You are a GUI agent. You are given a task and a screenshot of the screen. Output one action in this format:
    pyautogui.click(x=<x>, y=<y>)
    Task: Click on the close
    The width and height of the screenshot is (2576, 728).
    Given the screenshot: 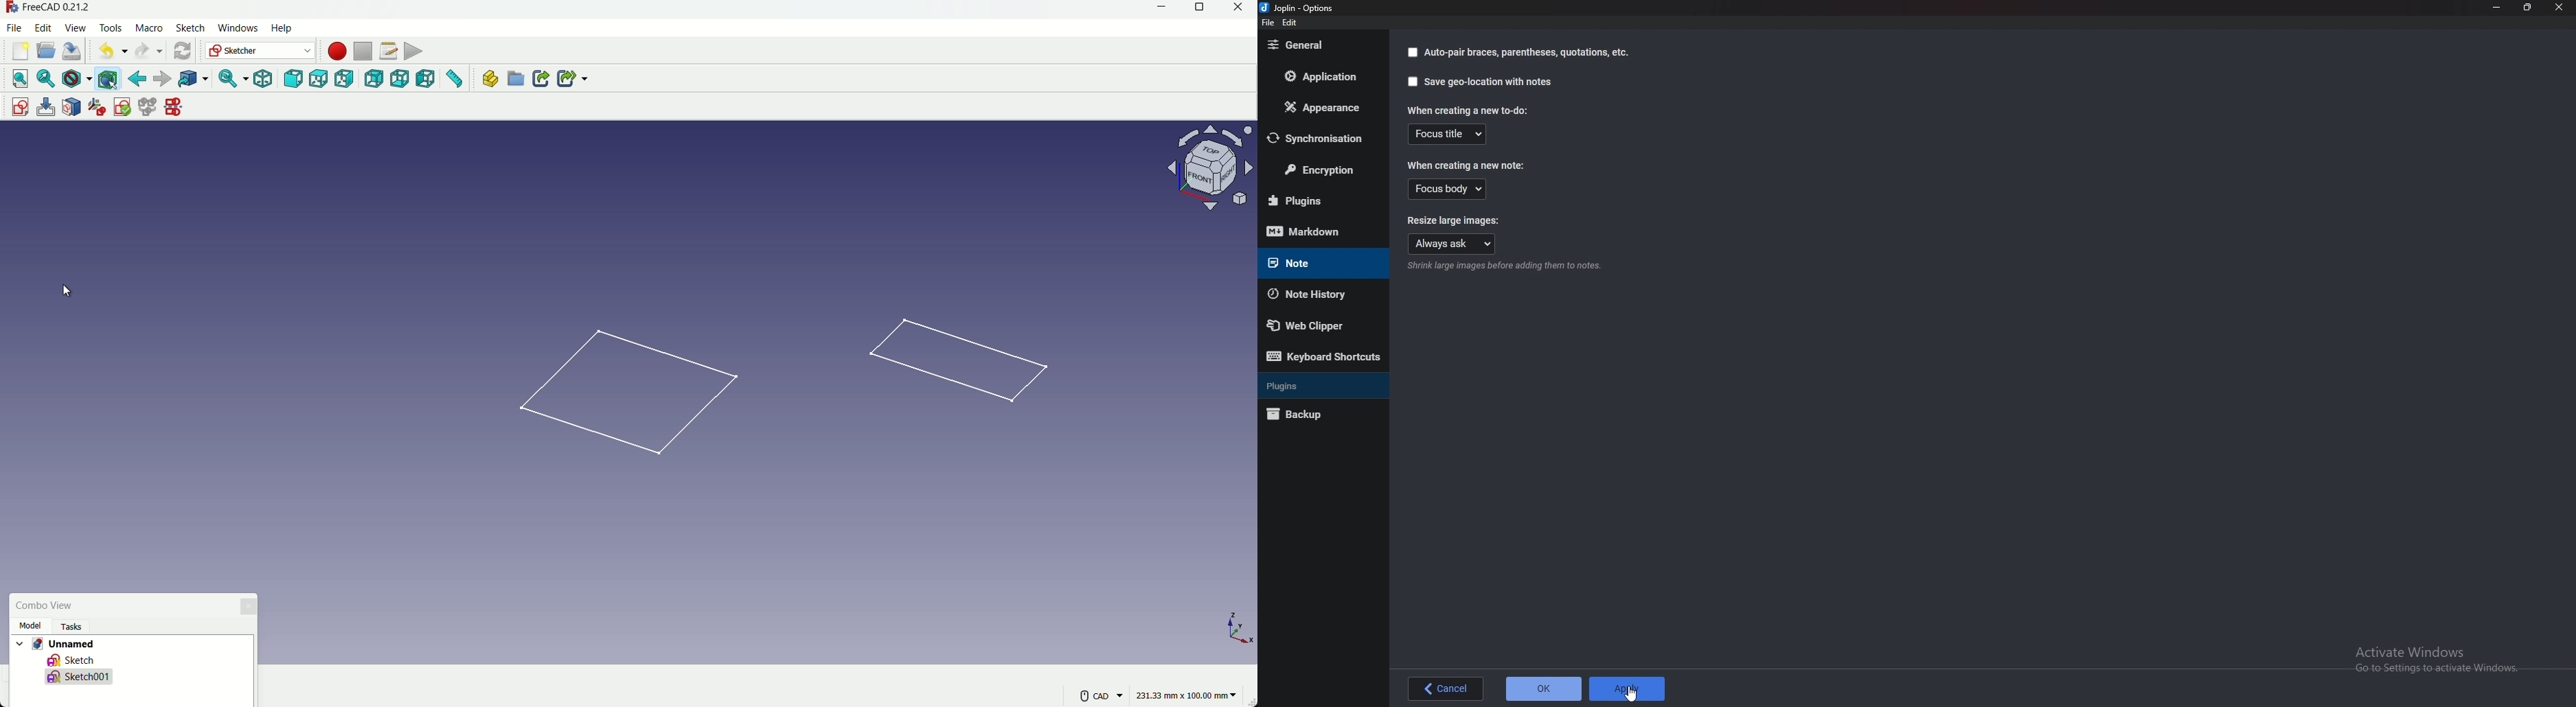 What is the action you would take?
    pyautogui.click(x=2561, y=9)
    